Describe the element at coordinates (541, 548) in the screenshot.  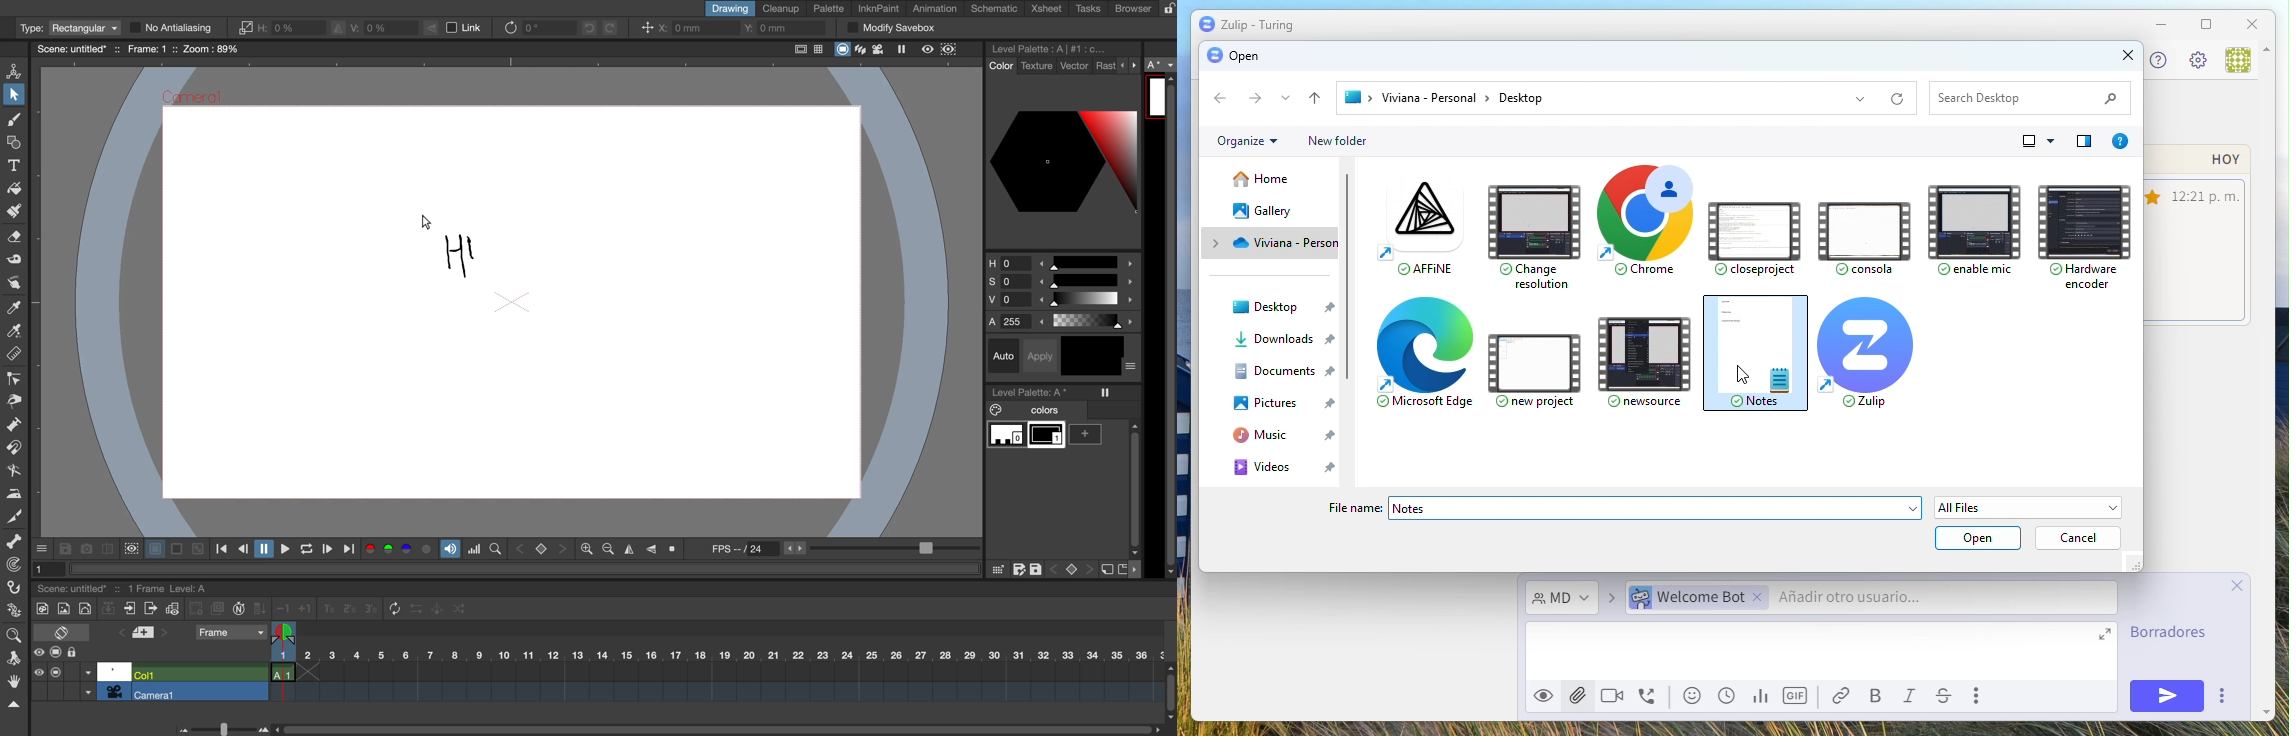
I see `switch between keys` at that location.